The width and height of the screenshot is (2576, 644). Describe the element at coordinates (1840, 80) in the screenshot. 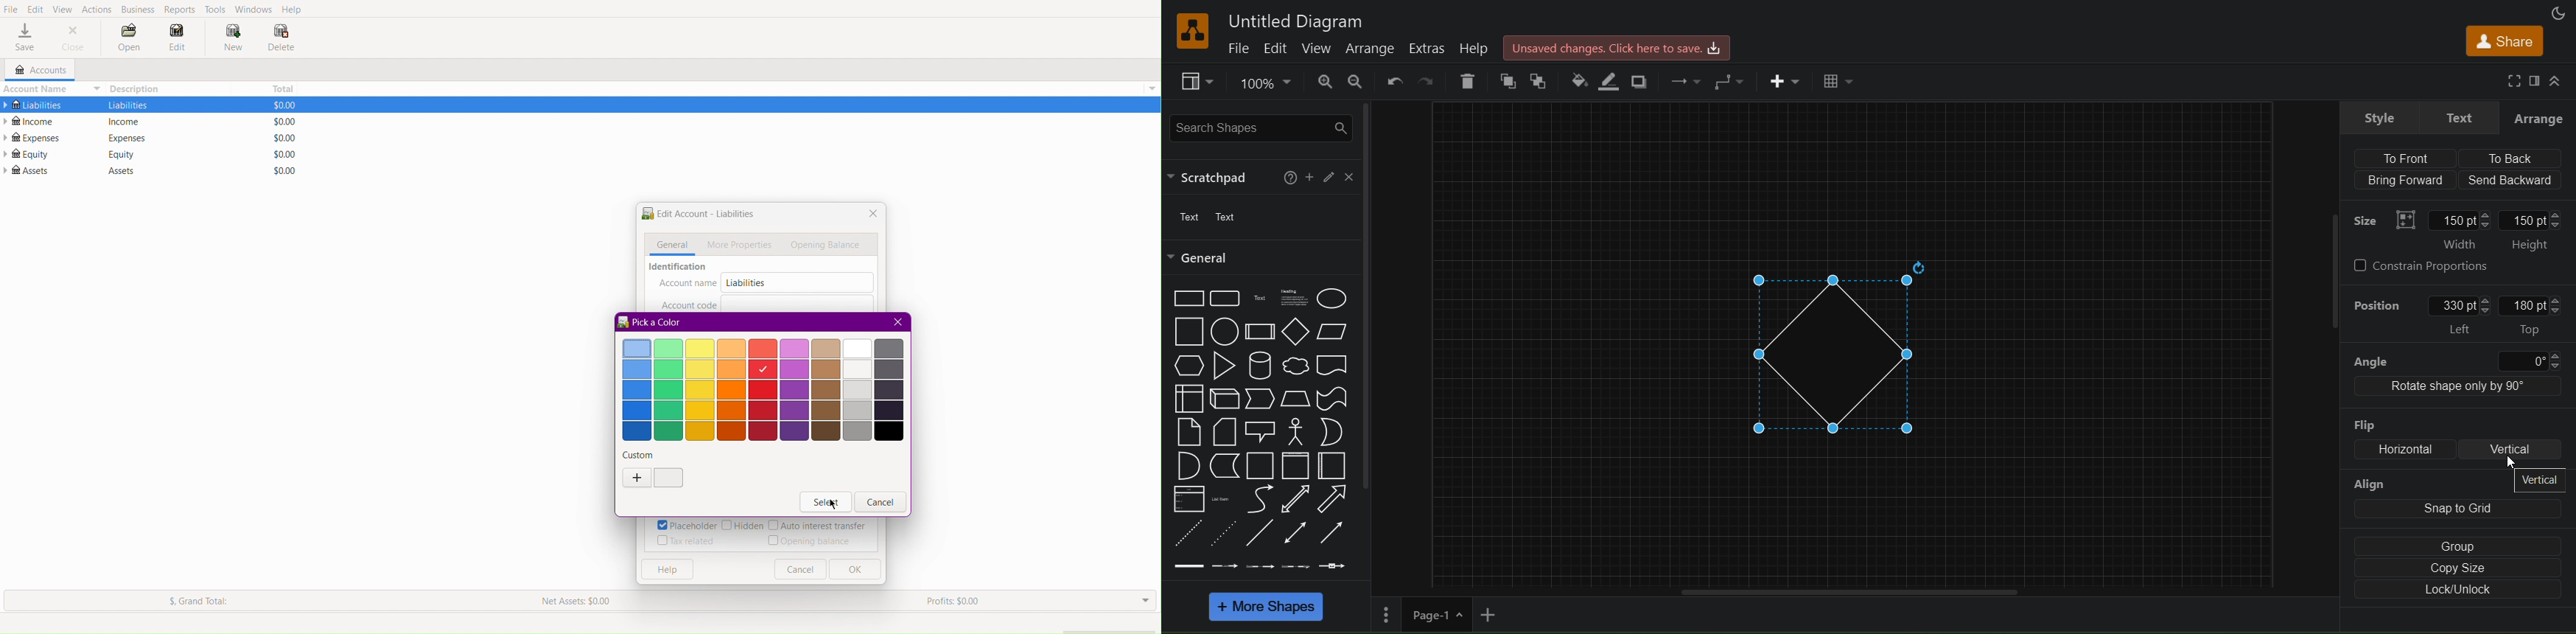

I see `table` at that location.